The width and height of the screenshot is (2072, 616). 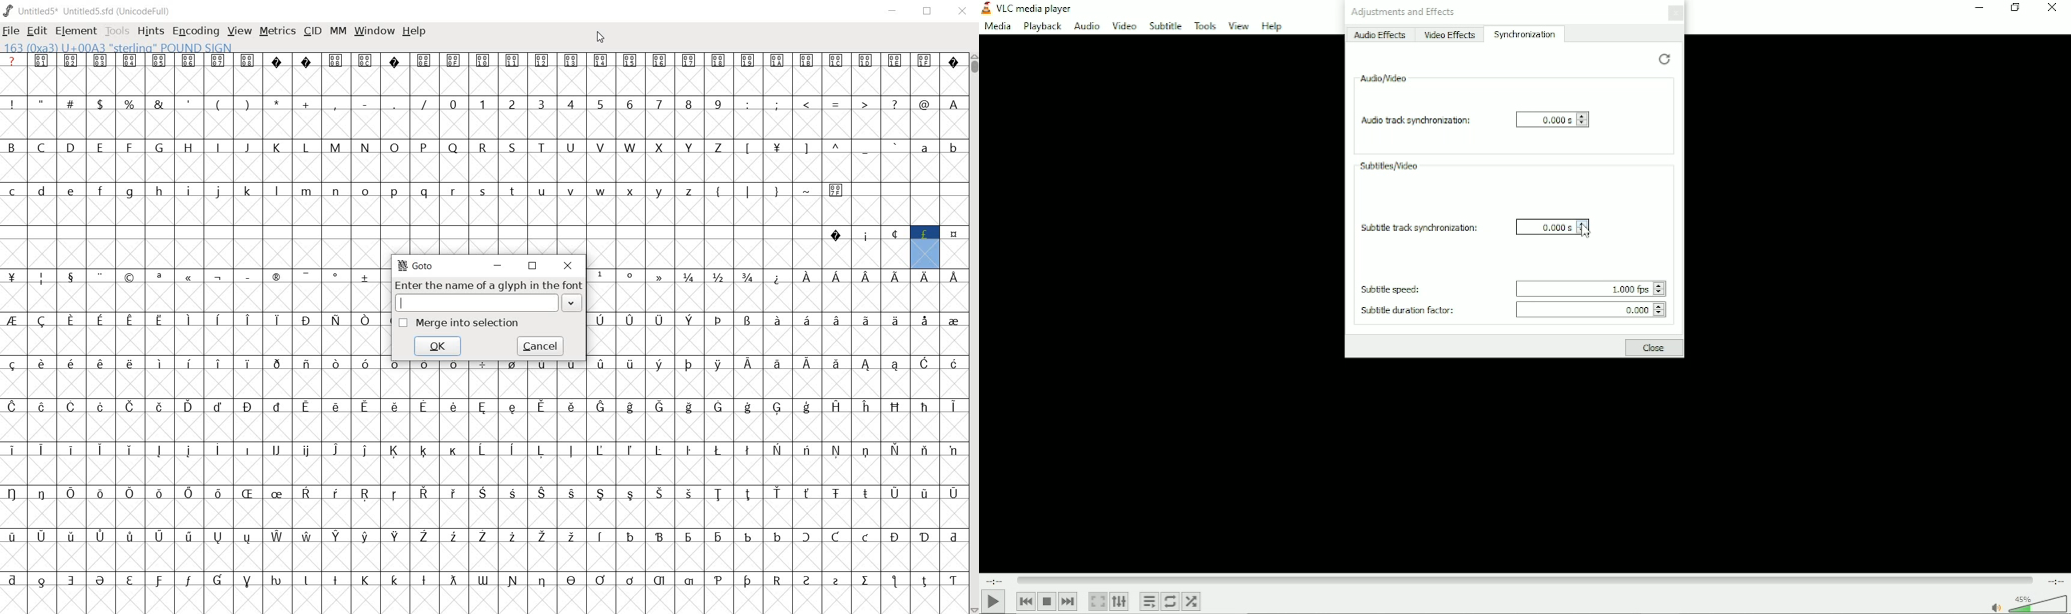 I want to click on cancel, so click(x=537, y=345).